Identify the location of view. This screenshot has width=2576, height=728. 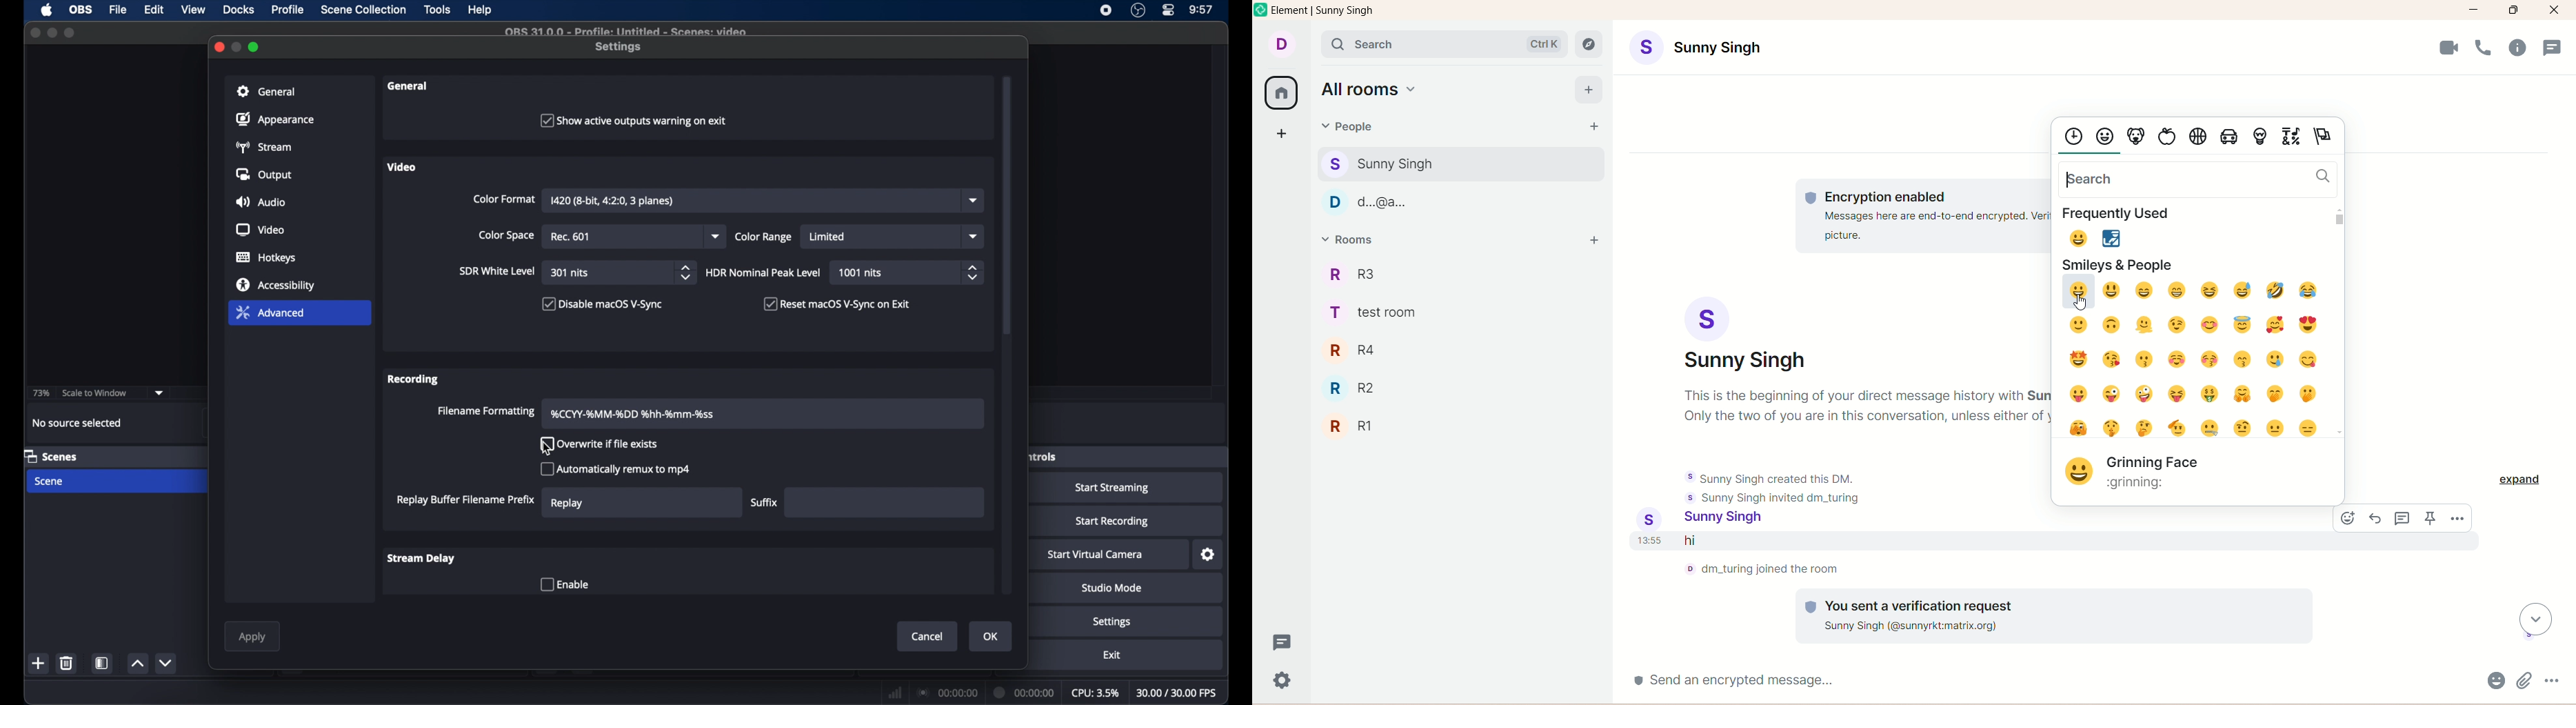
(193, 10).